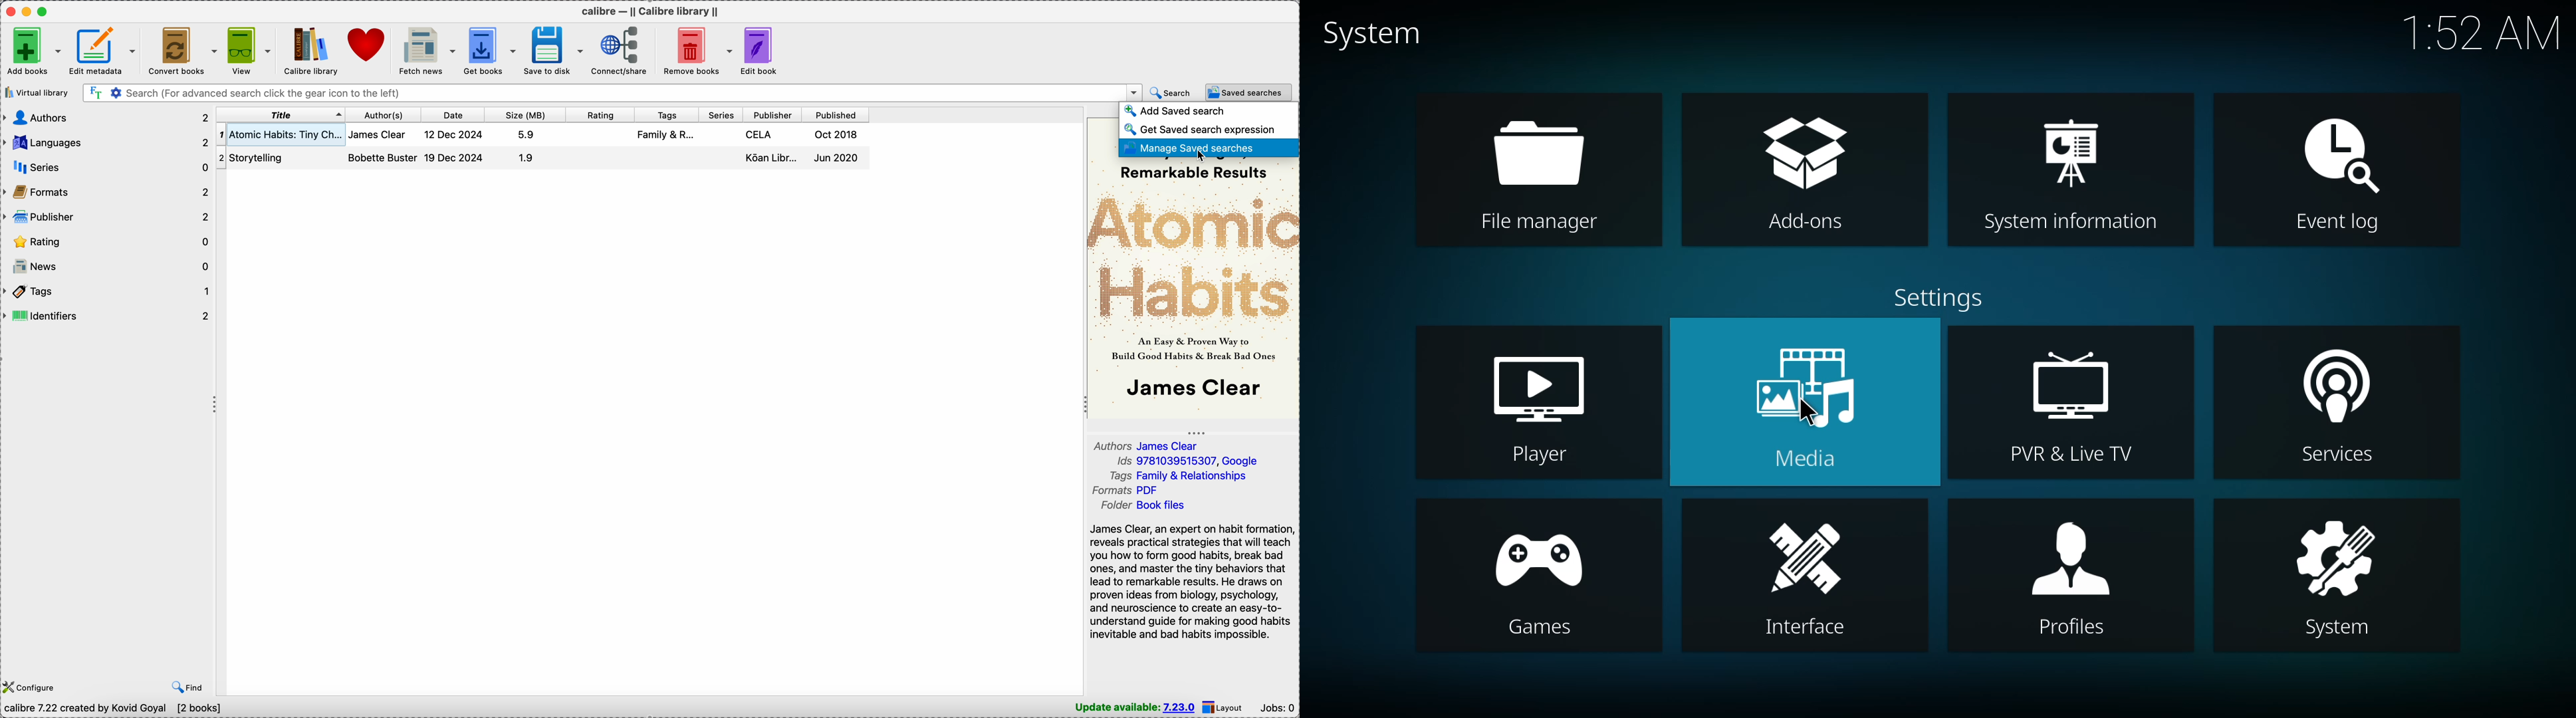 The image size is (2576, 728). Describe the element at coordinates (1147, 506) in the screenshot. I see `folder: book files` at that location.